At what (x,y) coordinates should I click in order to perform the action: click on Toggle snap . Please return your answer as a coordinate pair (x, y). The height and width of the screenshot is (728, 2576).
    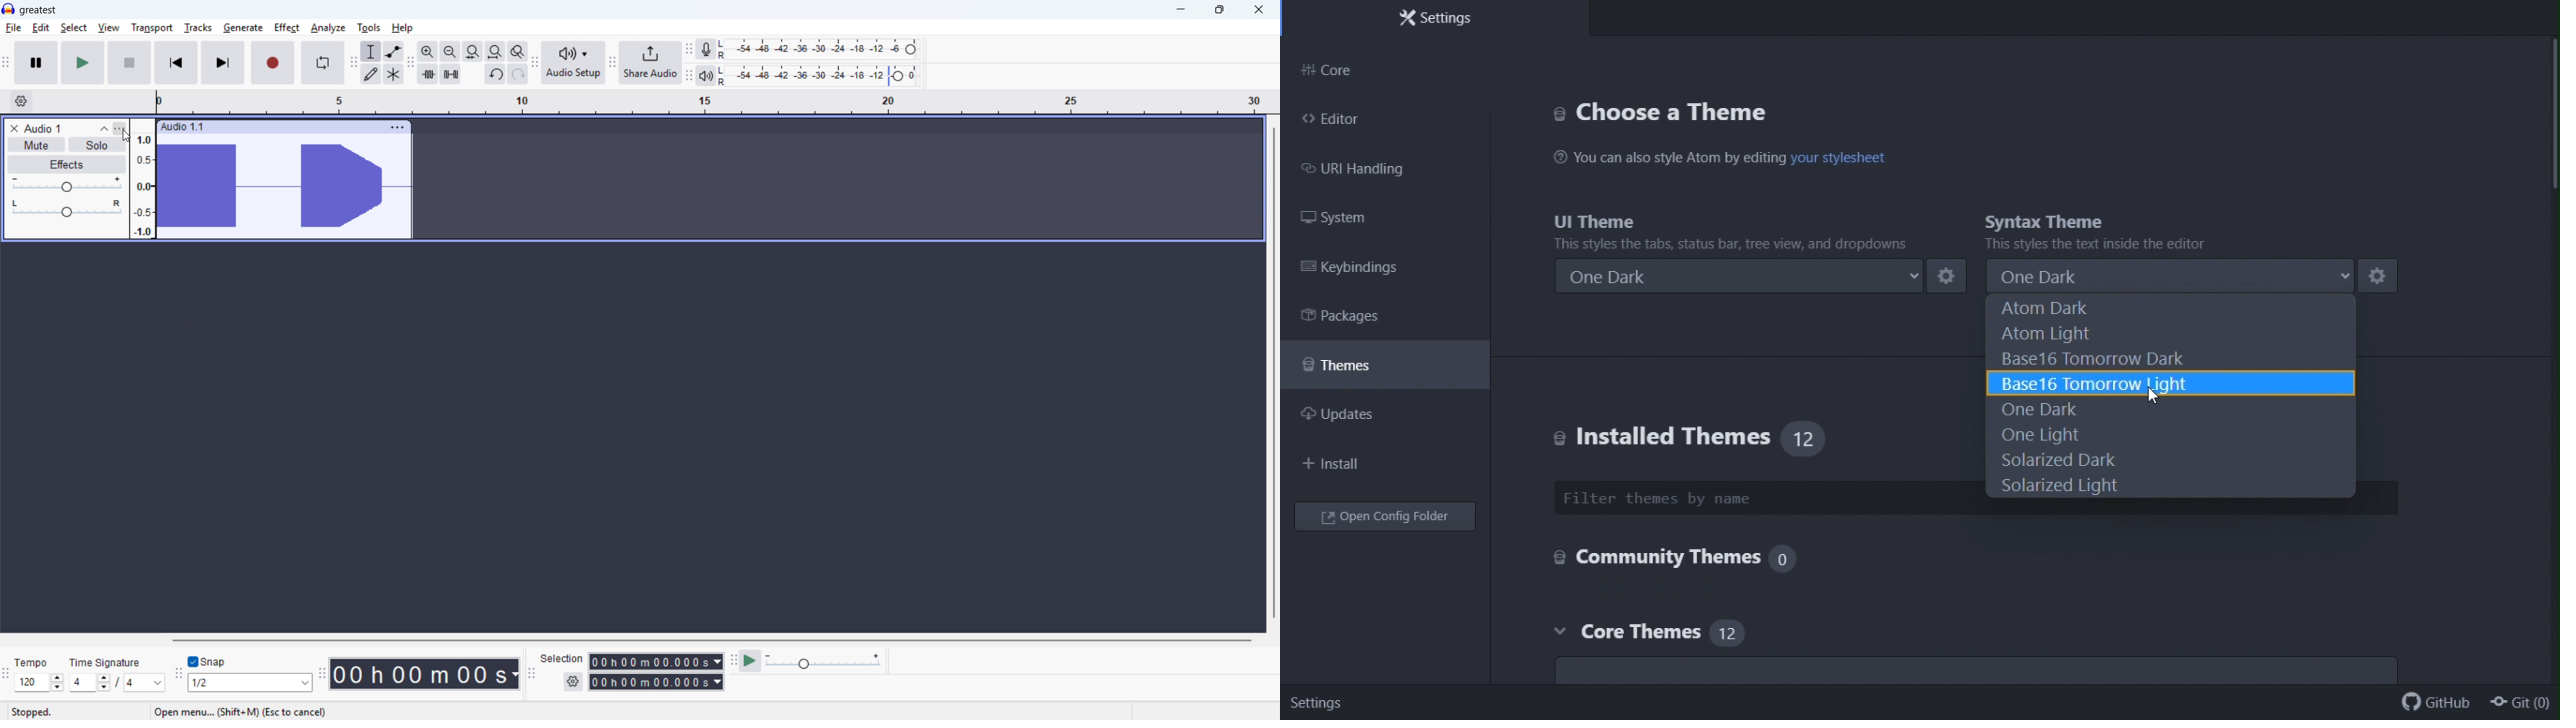
    Looking at the image, I should click on (207, 661).